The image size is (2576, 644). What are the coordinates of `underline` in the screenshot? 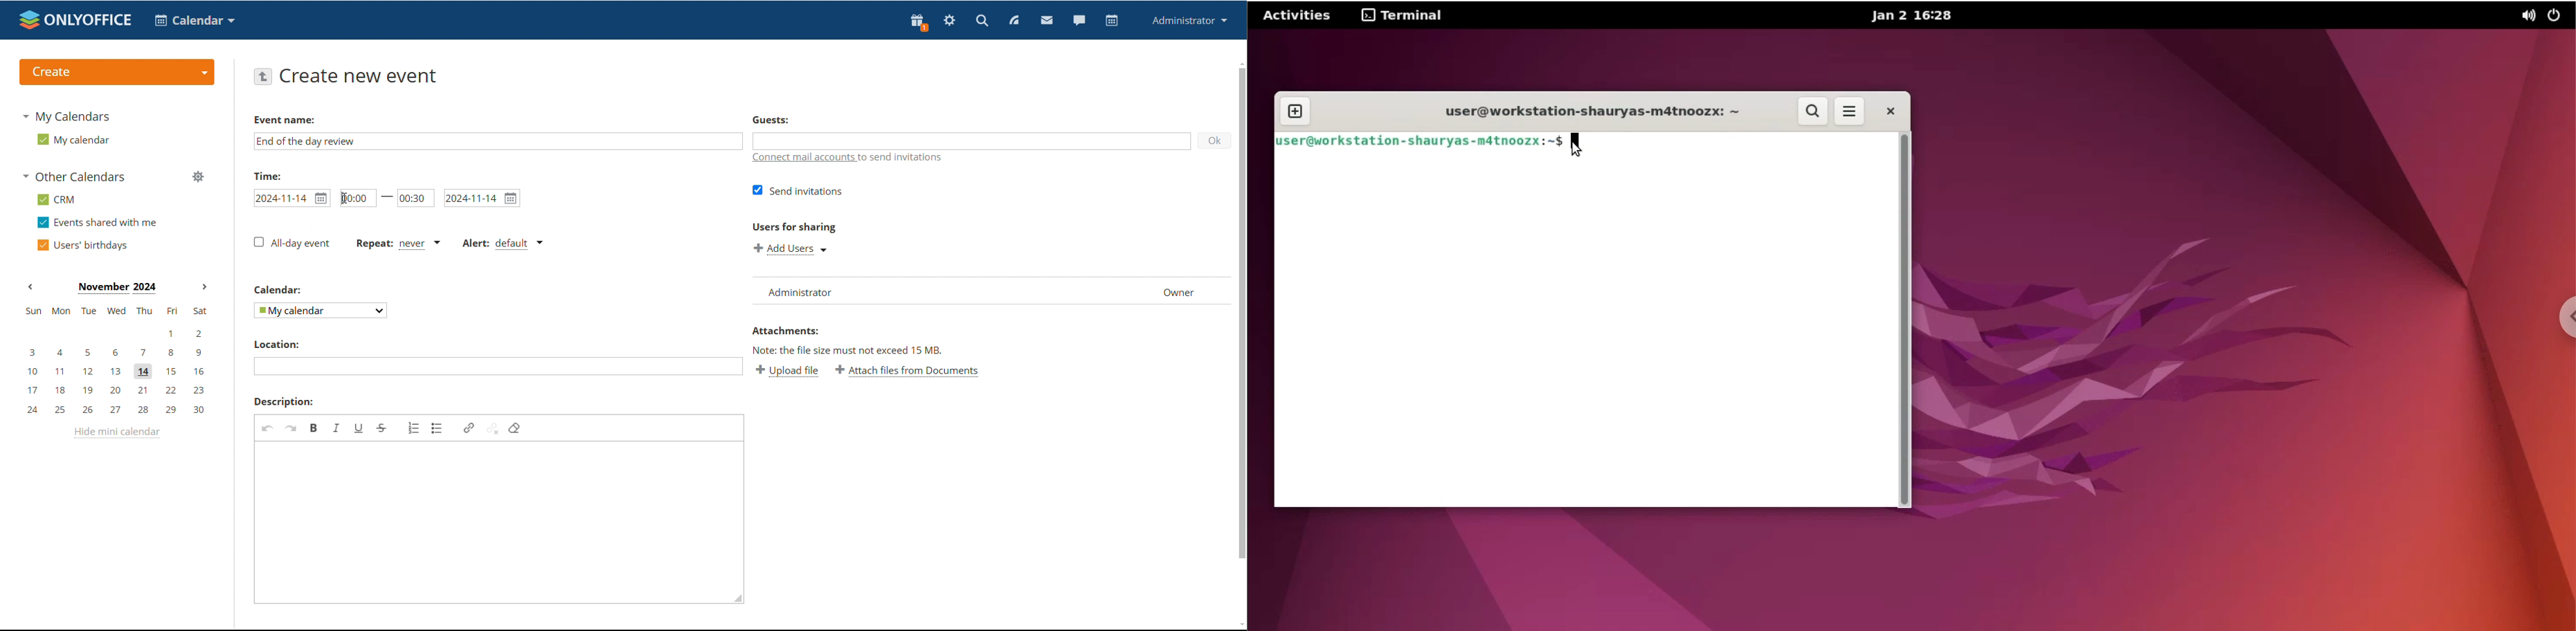 It's located at (359, 428).